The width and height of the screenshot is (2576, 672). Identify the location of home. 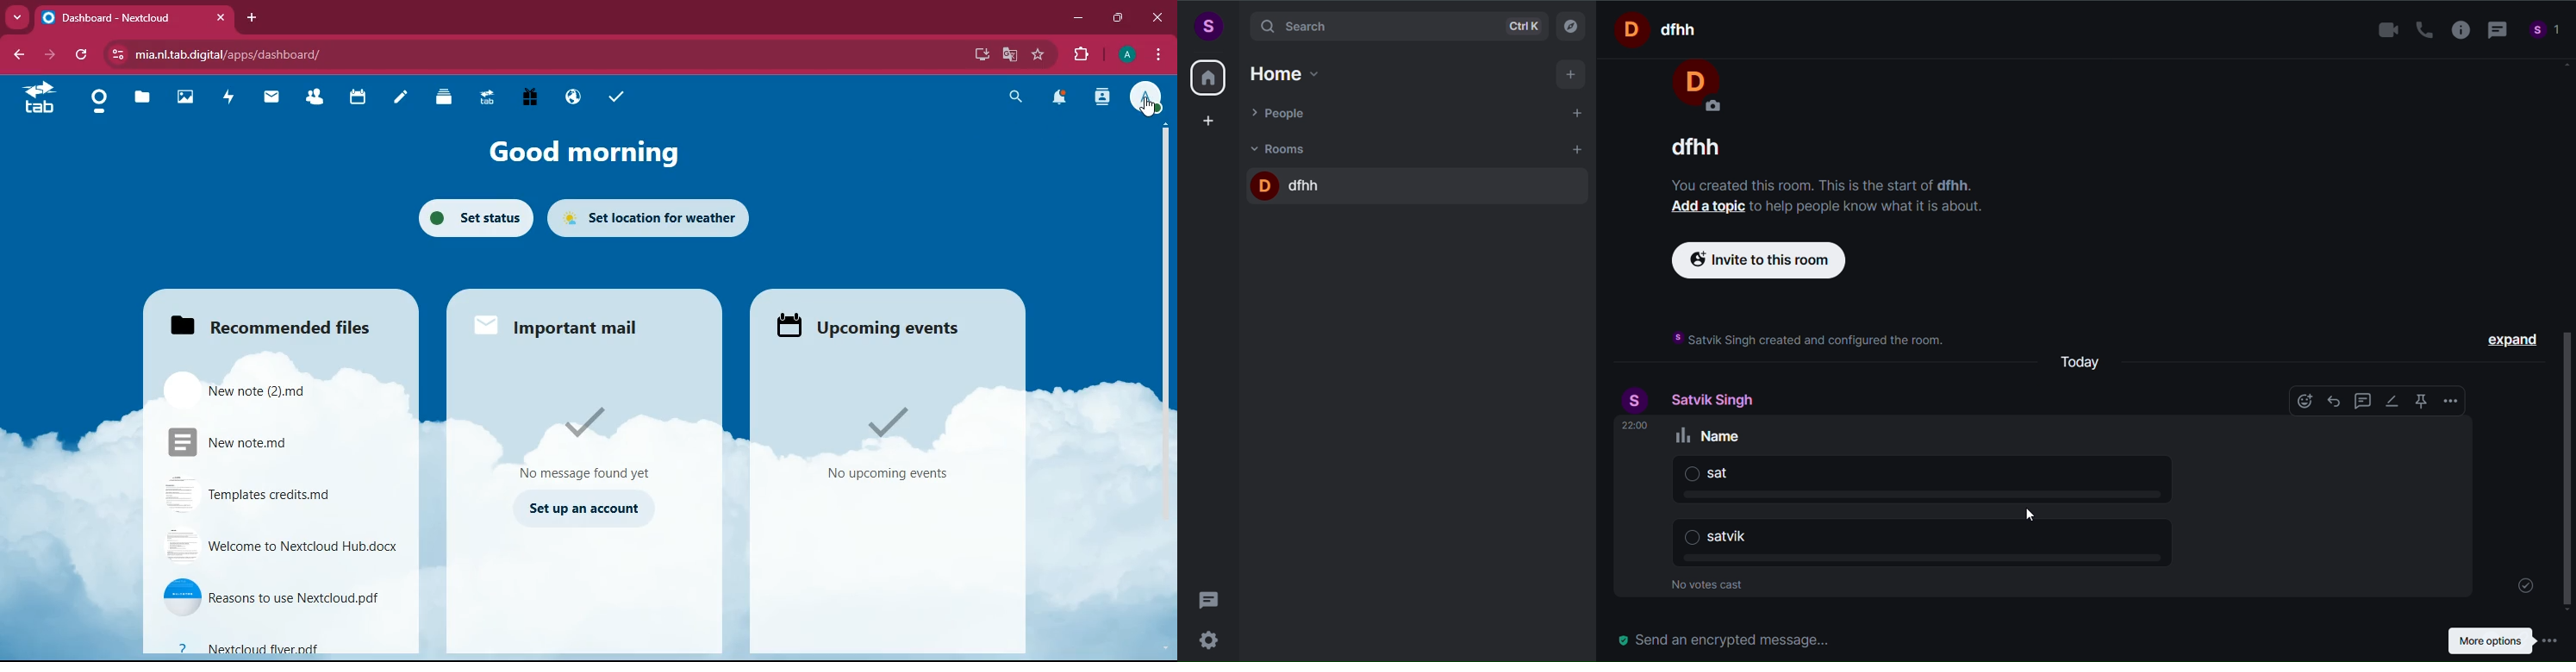
(1208, 77).